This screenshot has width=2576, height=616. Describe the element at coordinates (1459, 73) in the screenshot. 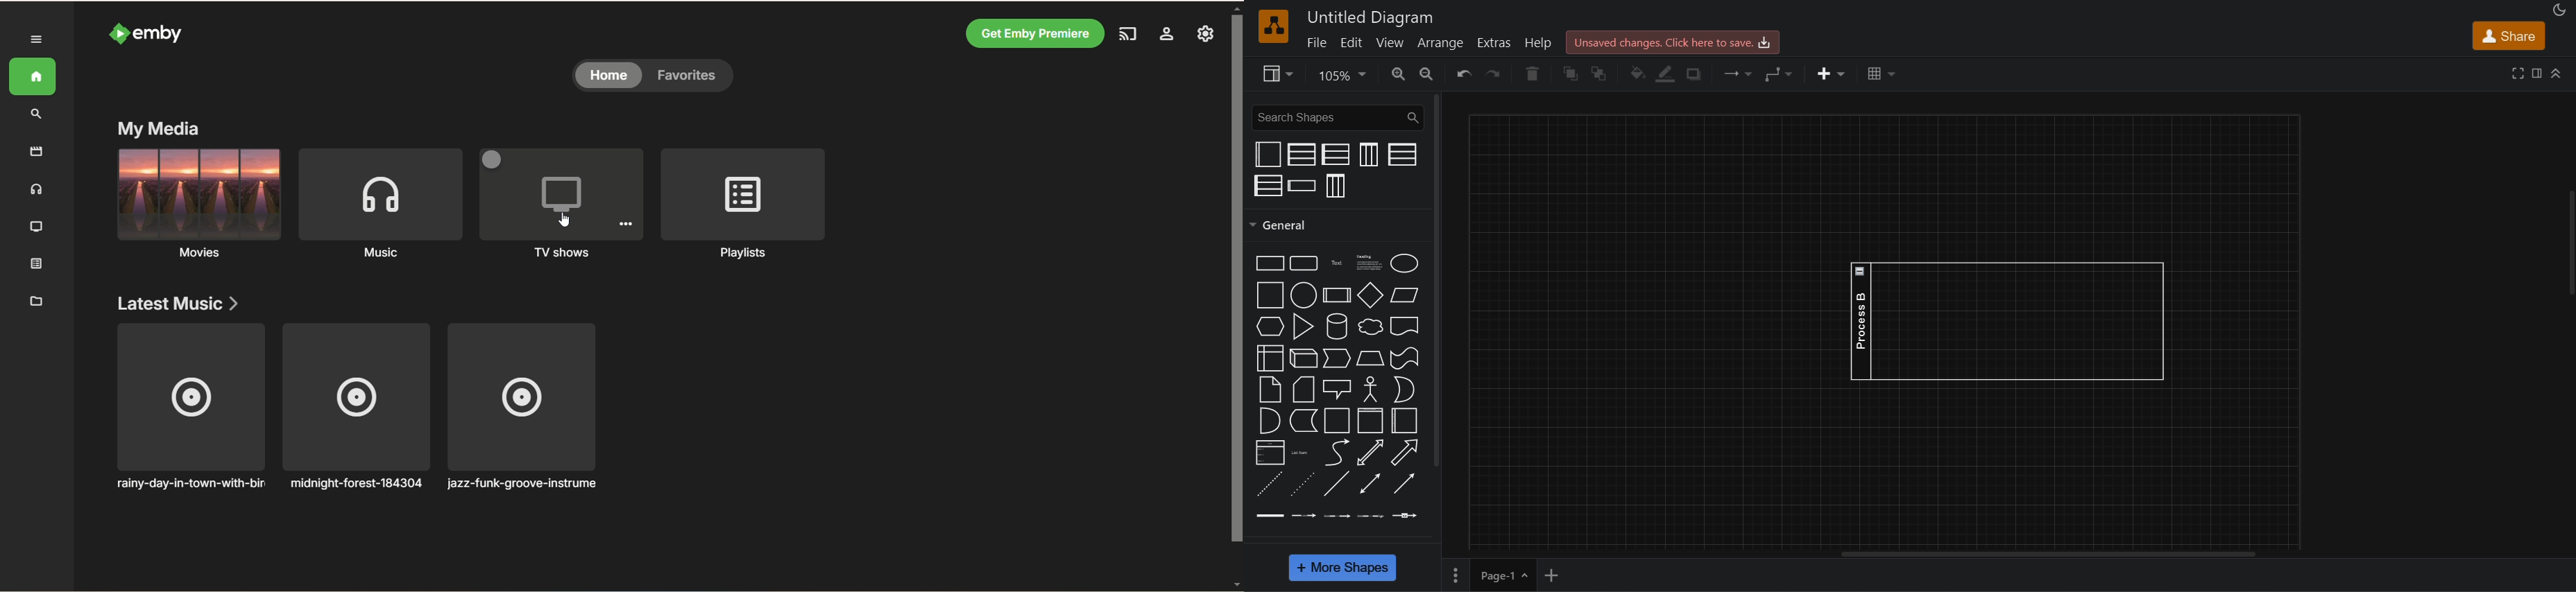

I see `undo` at that location.